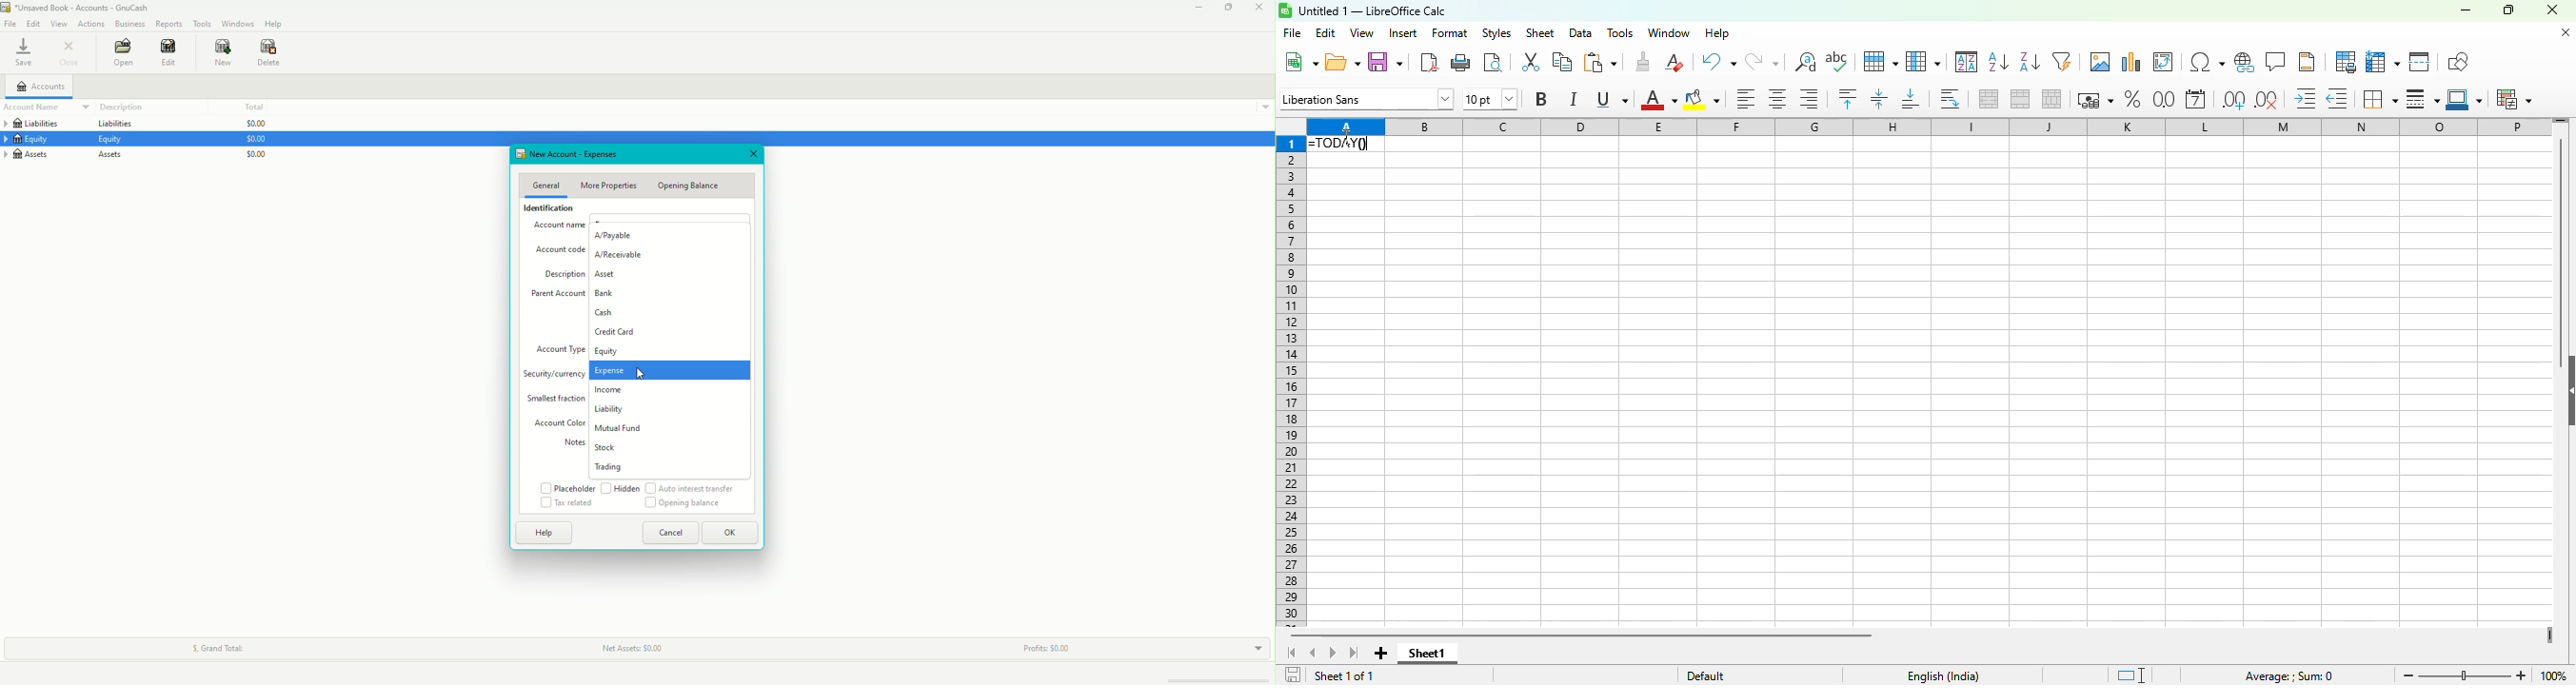 This screenshot has width=2576, height=700. What do you see at coordinates (272, 23) in the screenshot?
I see `Help` at bounding box center [272, 23].